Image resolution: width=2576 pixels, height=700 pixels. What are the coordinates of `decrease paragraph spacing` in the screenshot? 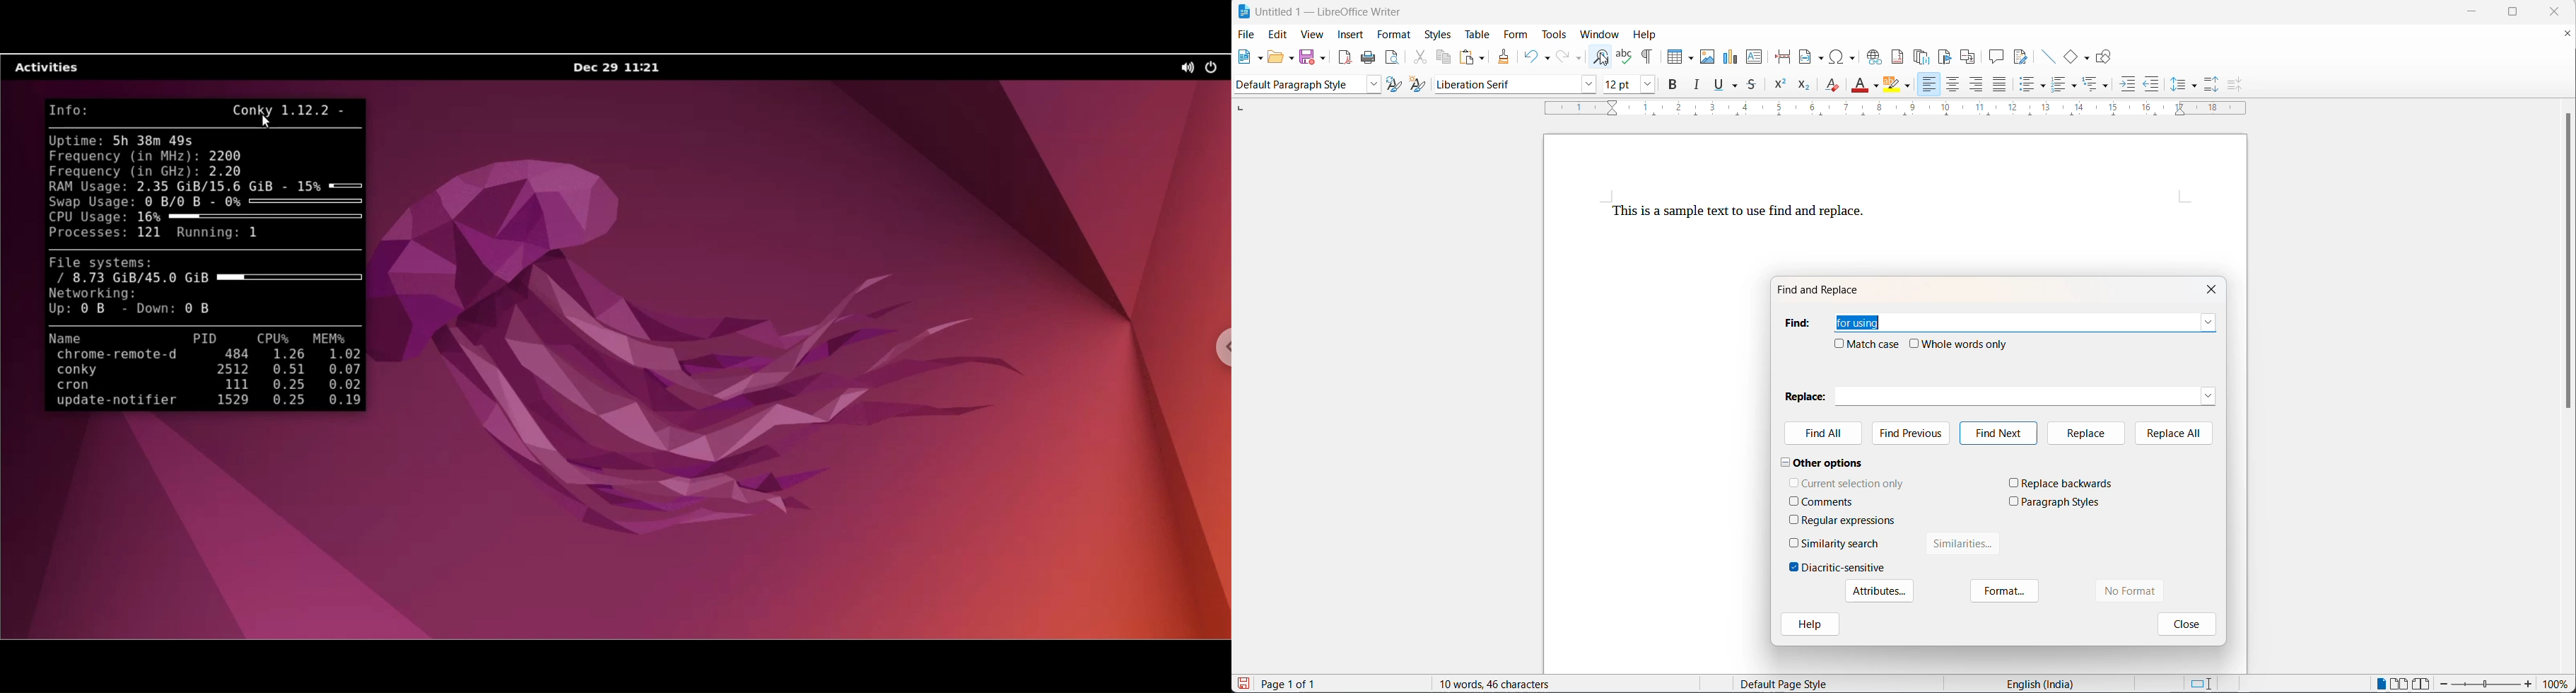 It's located at (2232, 85).